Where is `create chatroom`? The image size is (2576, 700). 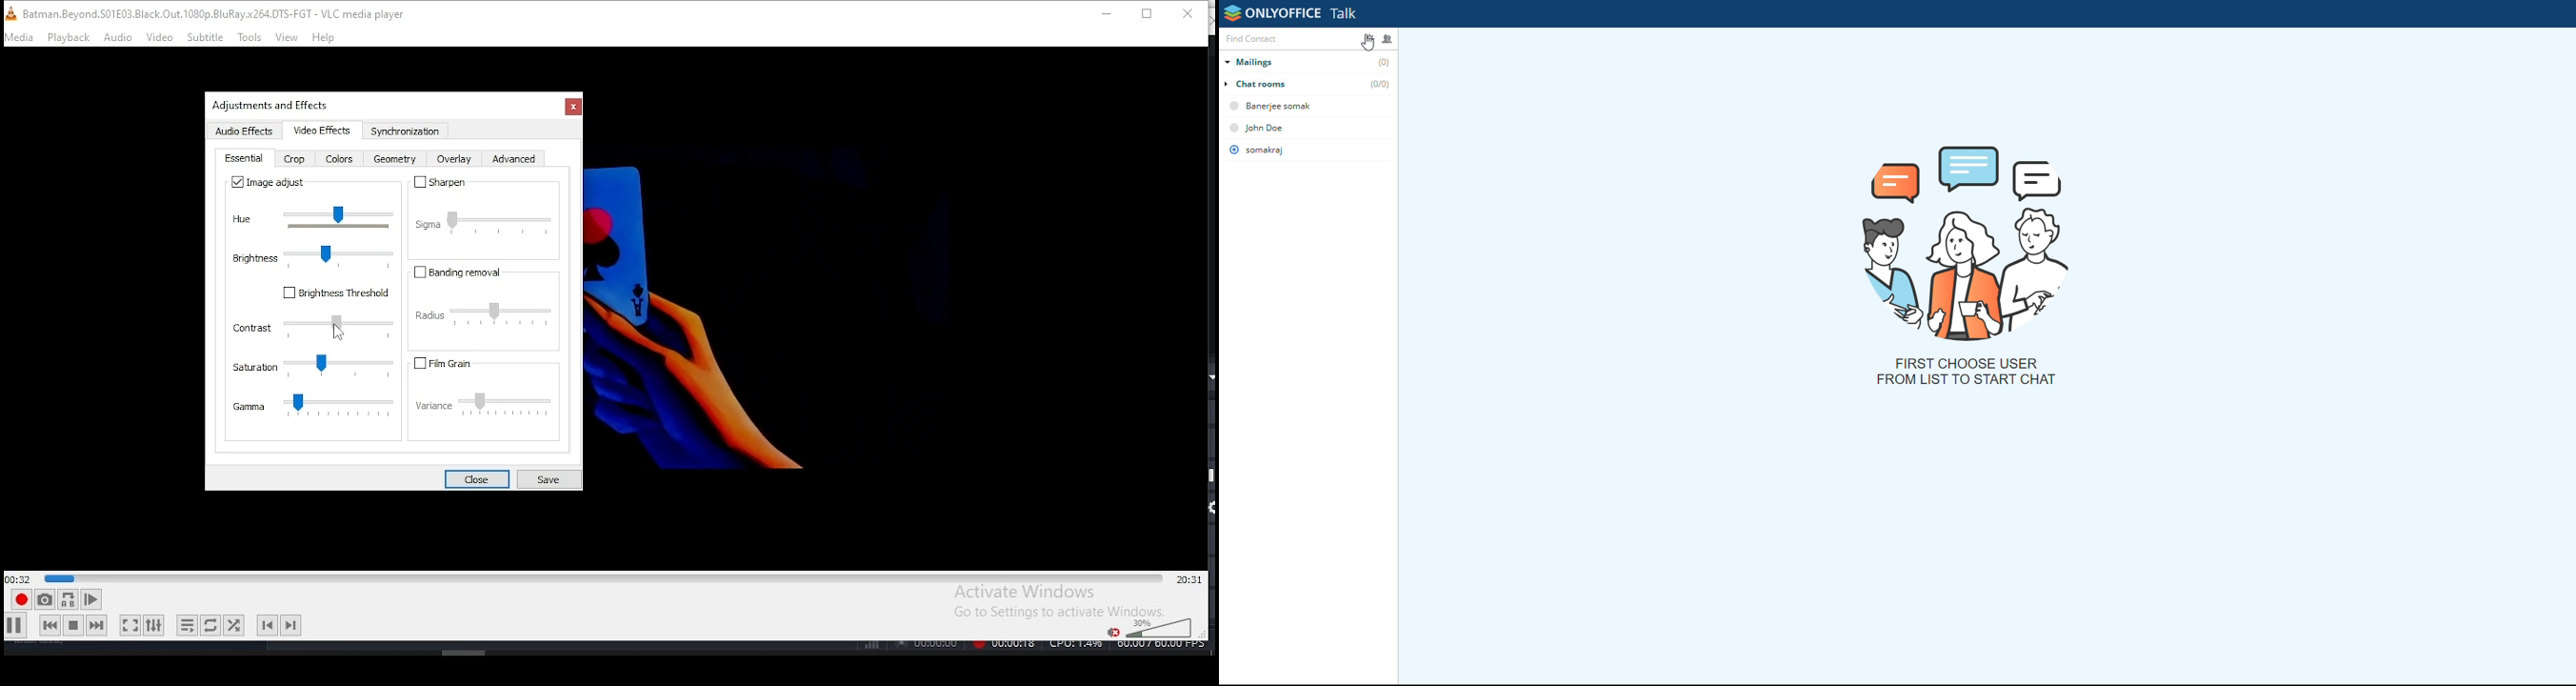 create chatroom is located at coordinates (1389, 39).